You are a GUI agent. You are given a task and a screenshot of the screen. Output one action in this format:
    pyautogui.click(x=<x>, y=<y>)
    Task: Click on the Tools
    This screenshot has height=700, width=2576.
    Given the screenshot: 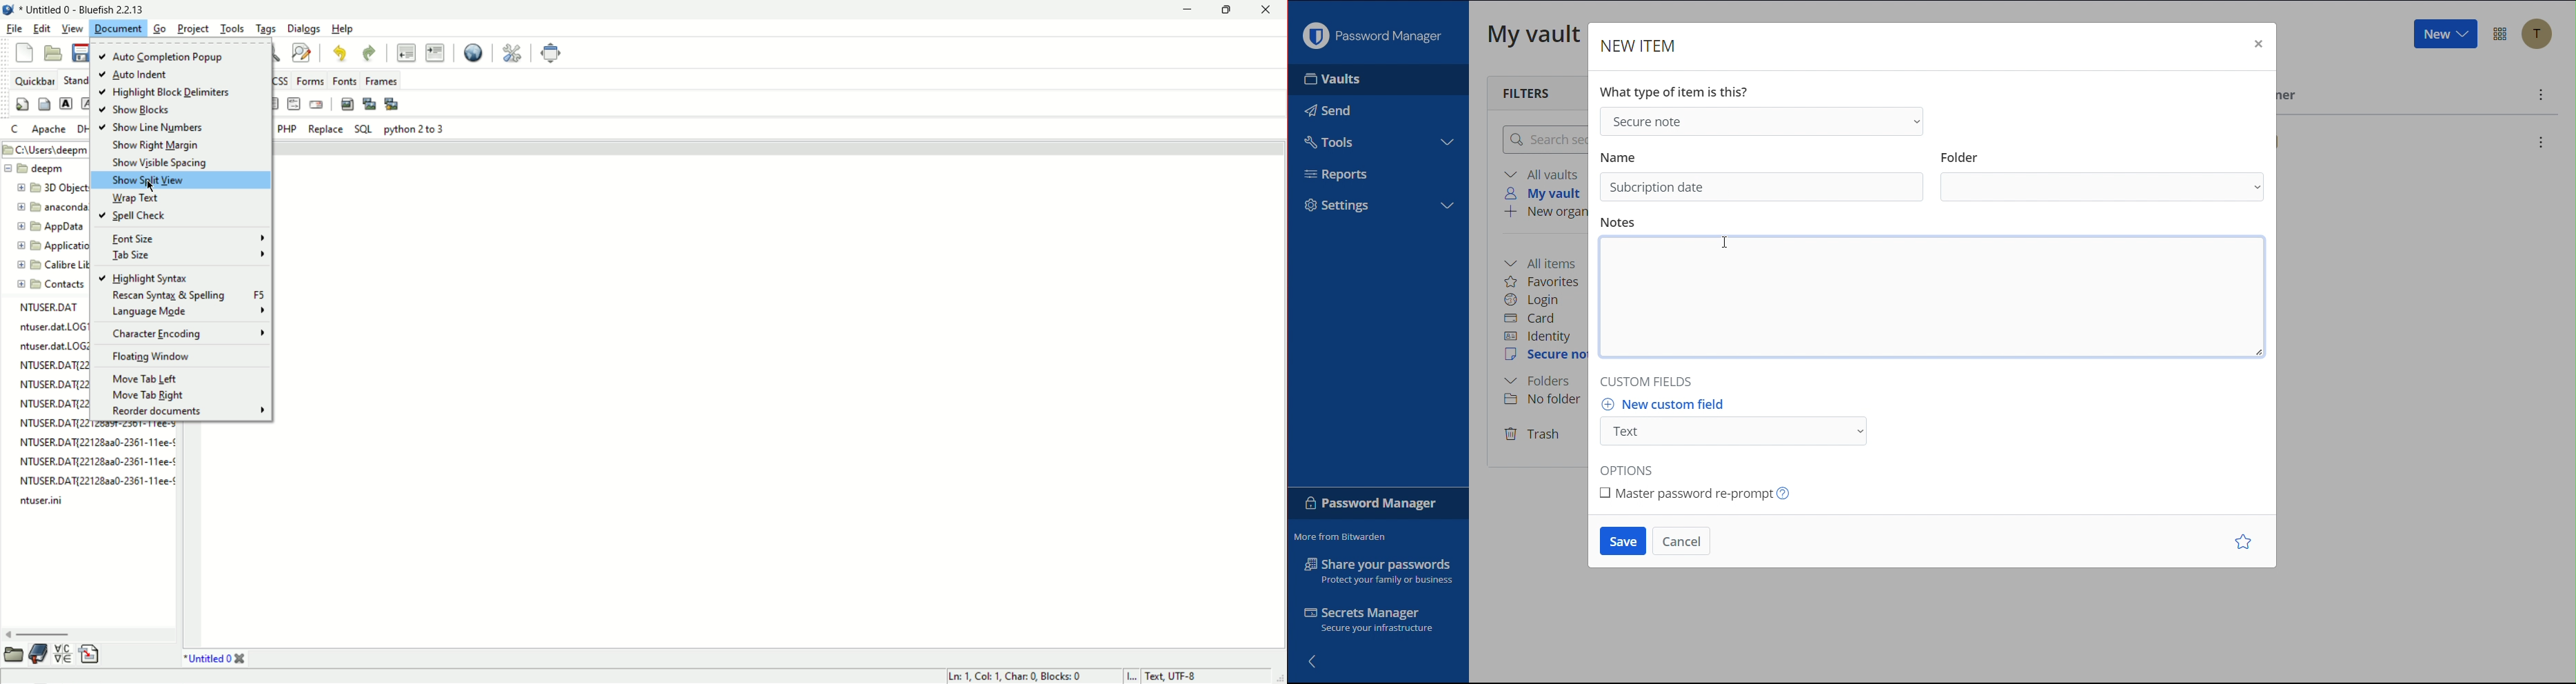 What is the action you would take?
    pyautogui.click(x=1327, y=140)
    